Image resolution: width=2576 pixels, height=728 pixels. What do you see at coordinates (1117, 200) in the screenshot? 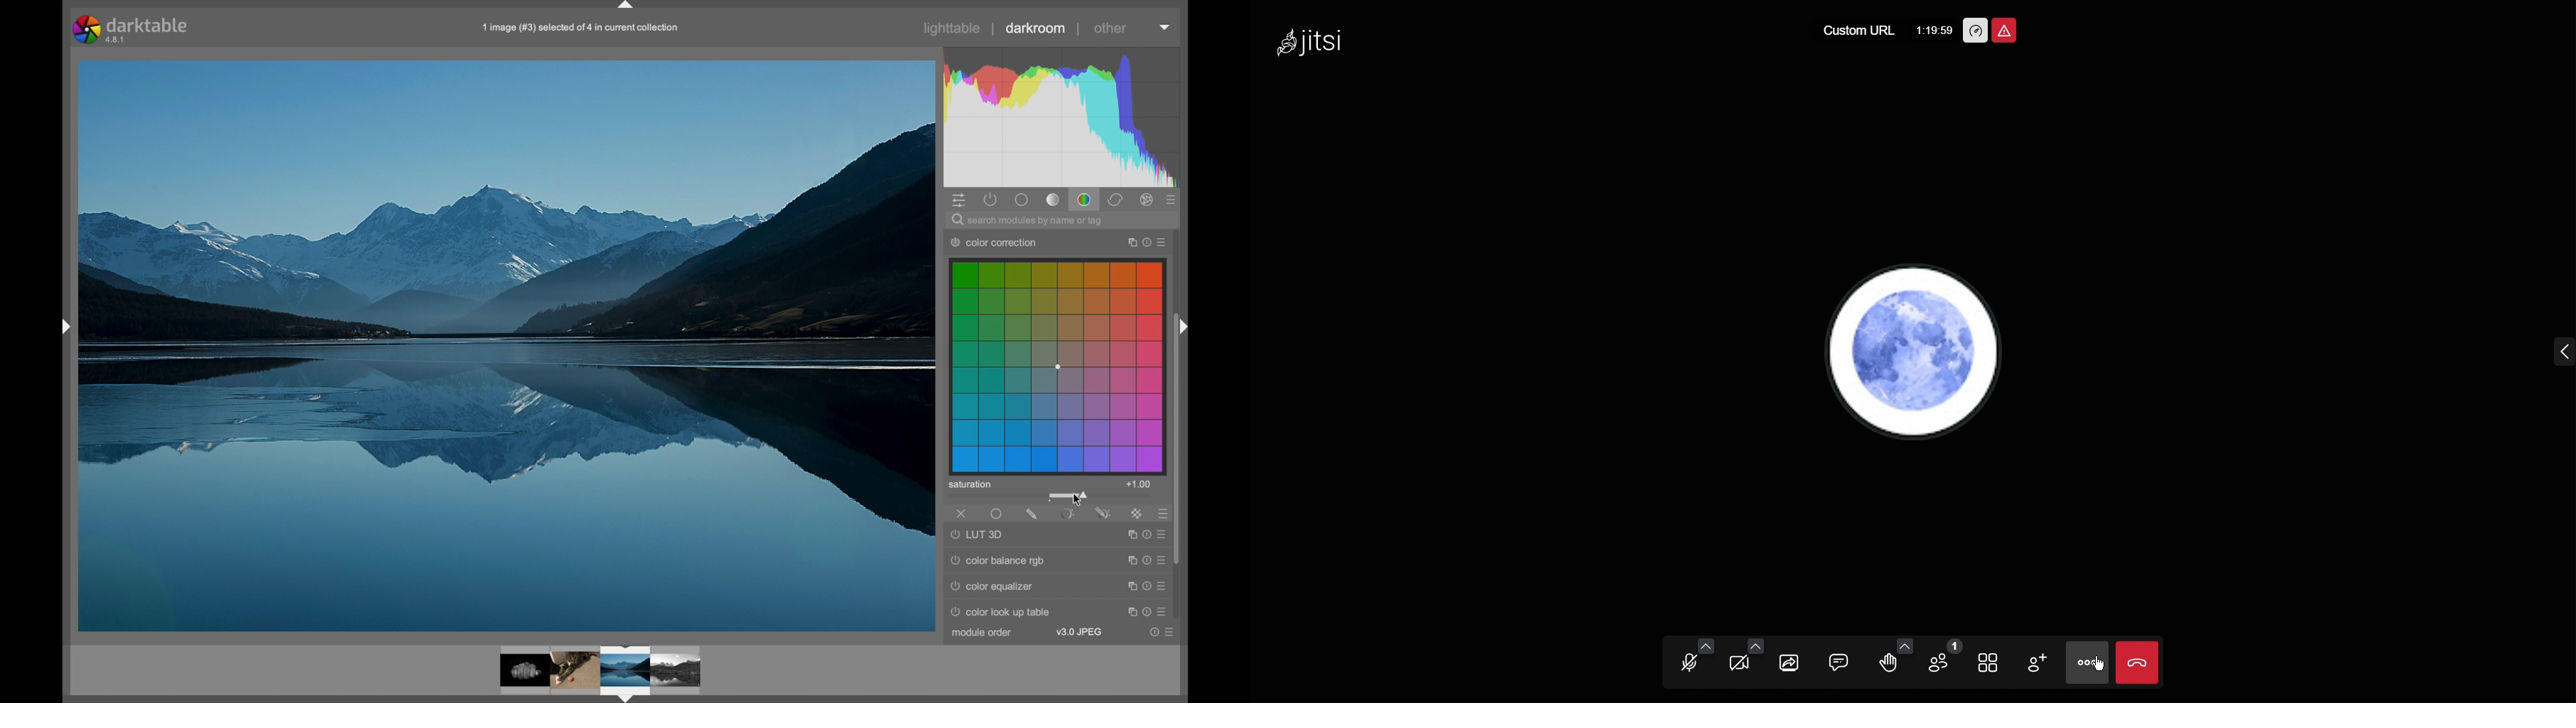
I see `correct` at bounding box center [1117, 200].